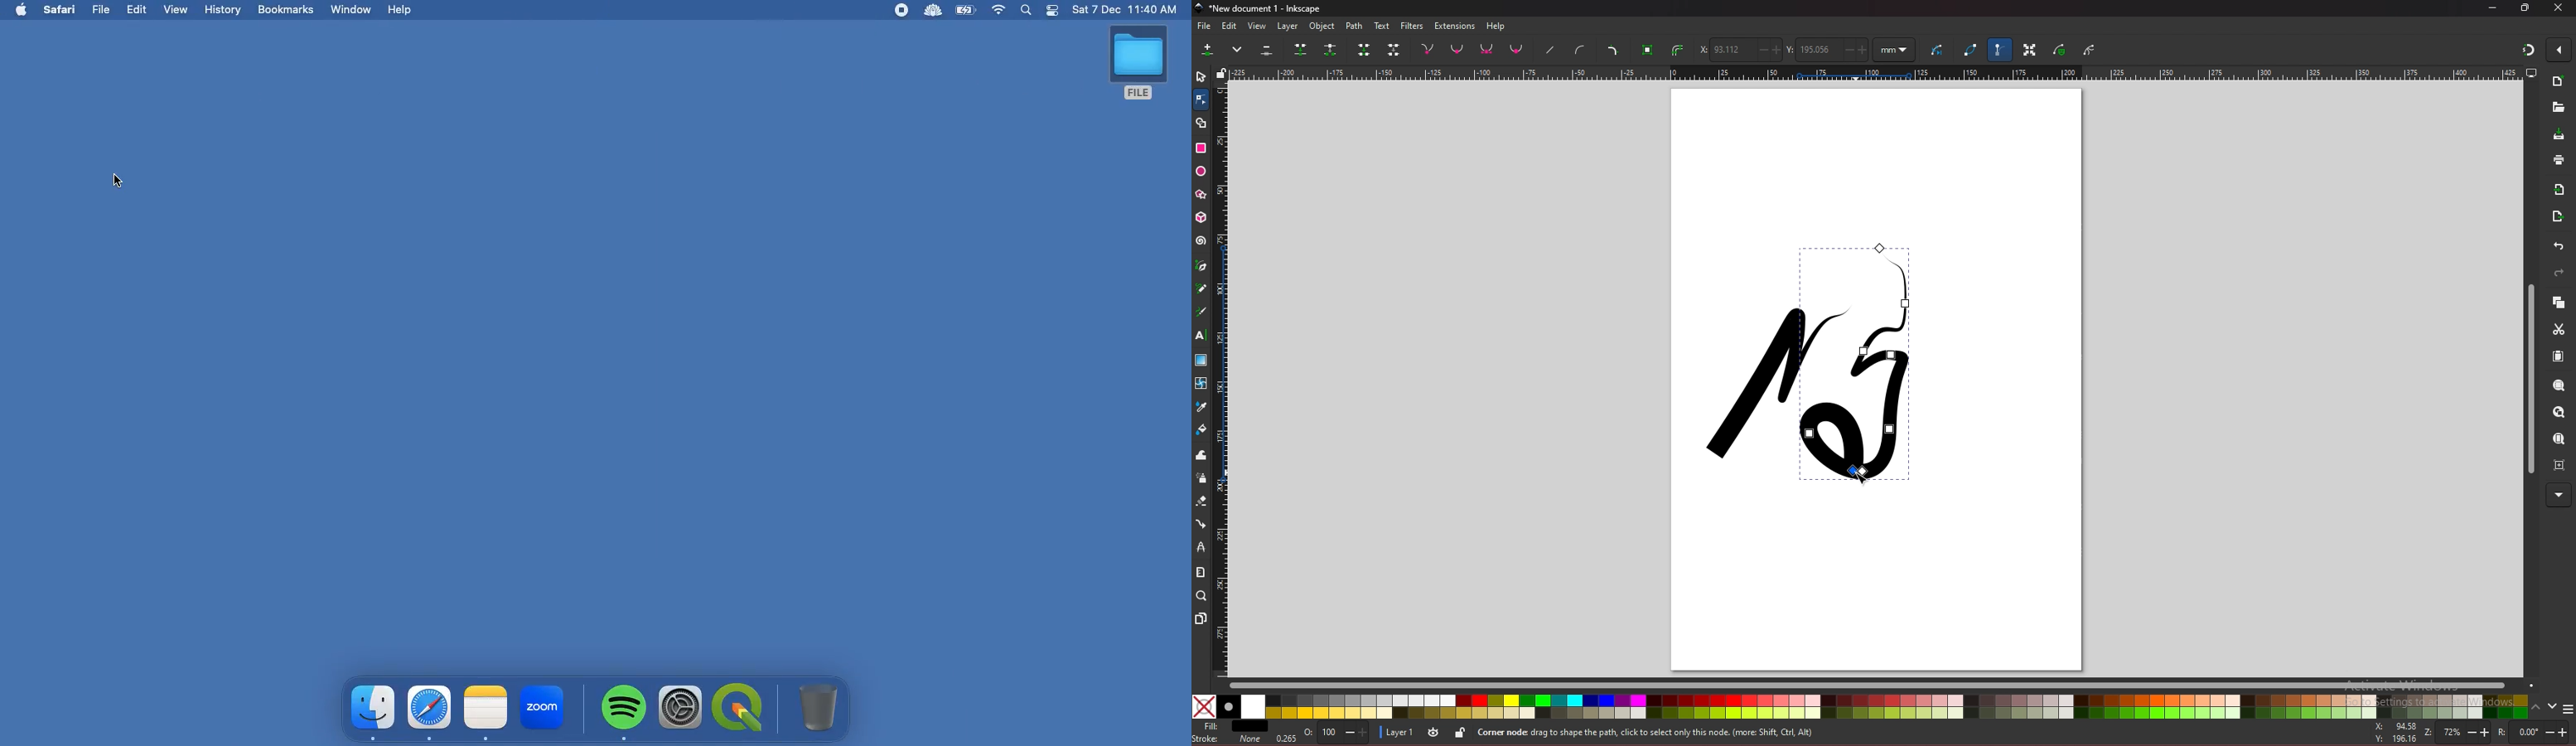 This screenshot has width=2576, height=756. I want to click on join selected node, so click(1300, 49).